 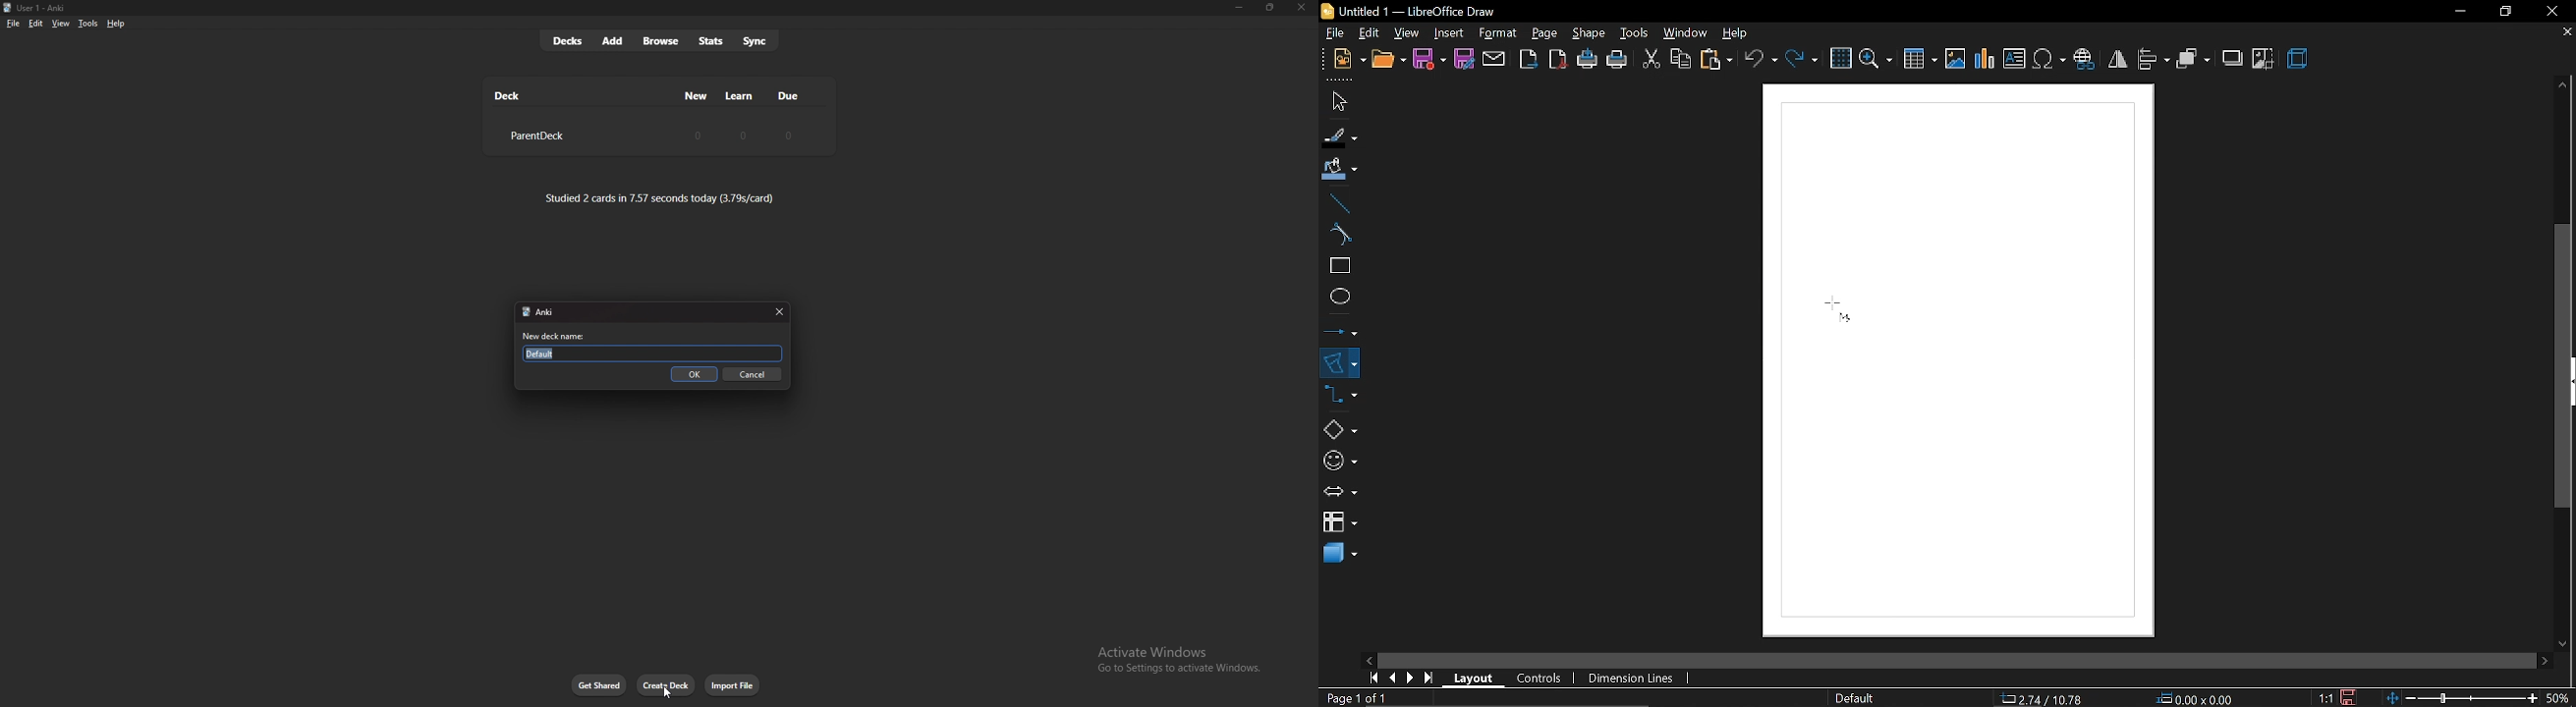 What do you see at coordinates (8, 8) in the screenshot?
I see `logo` at bounding box center [8, 8].